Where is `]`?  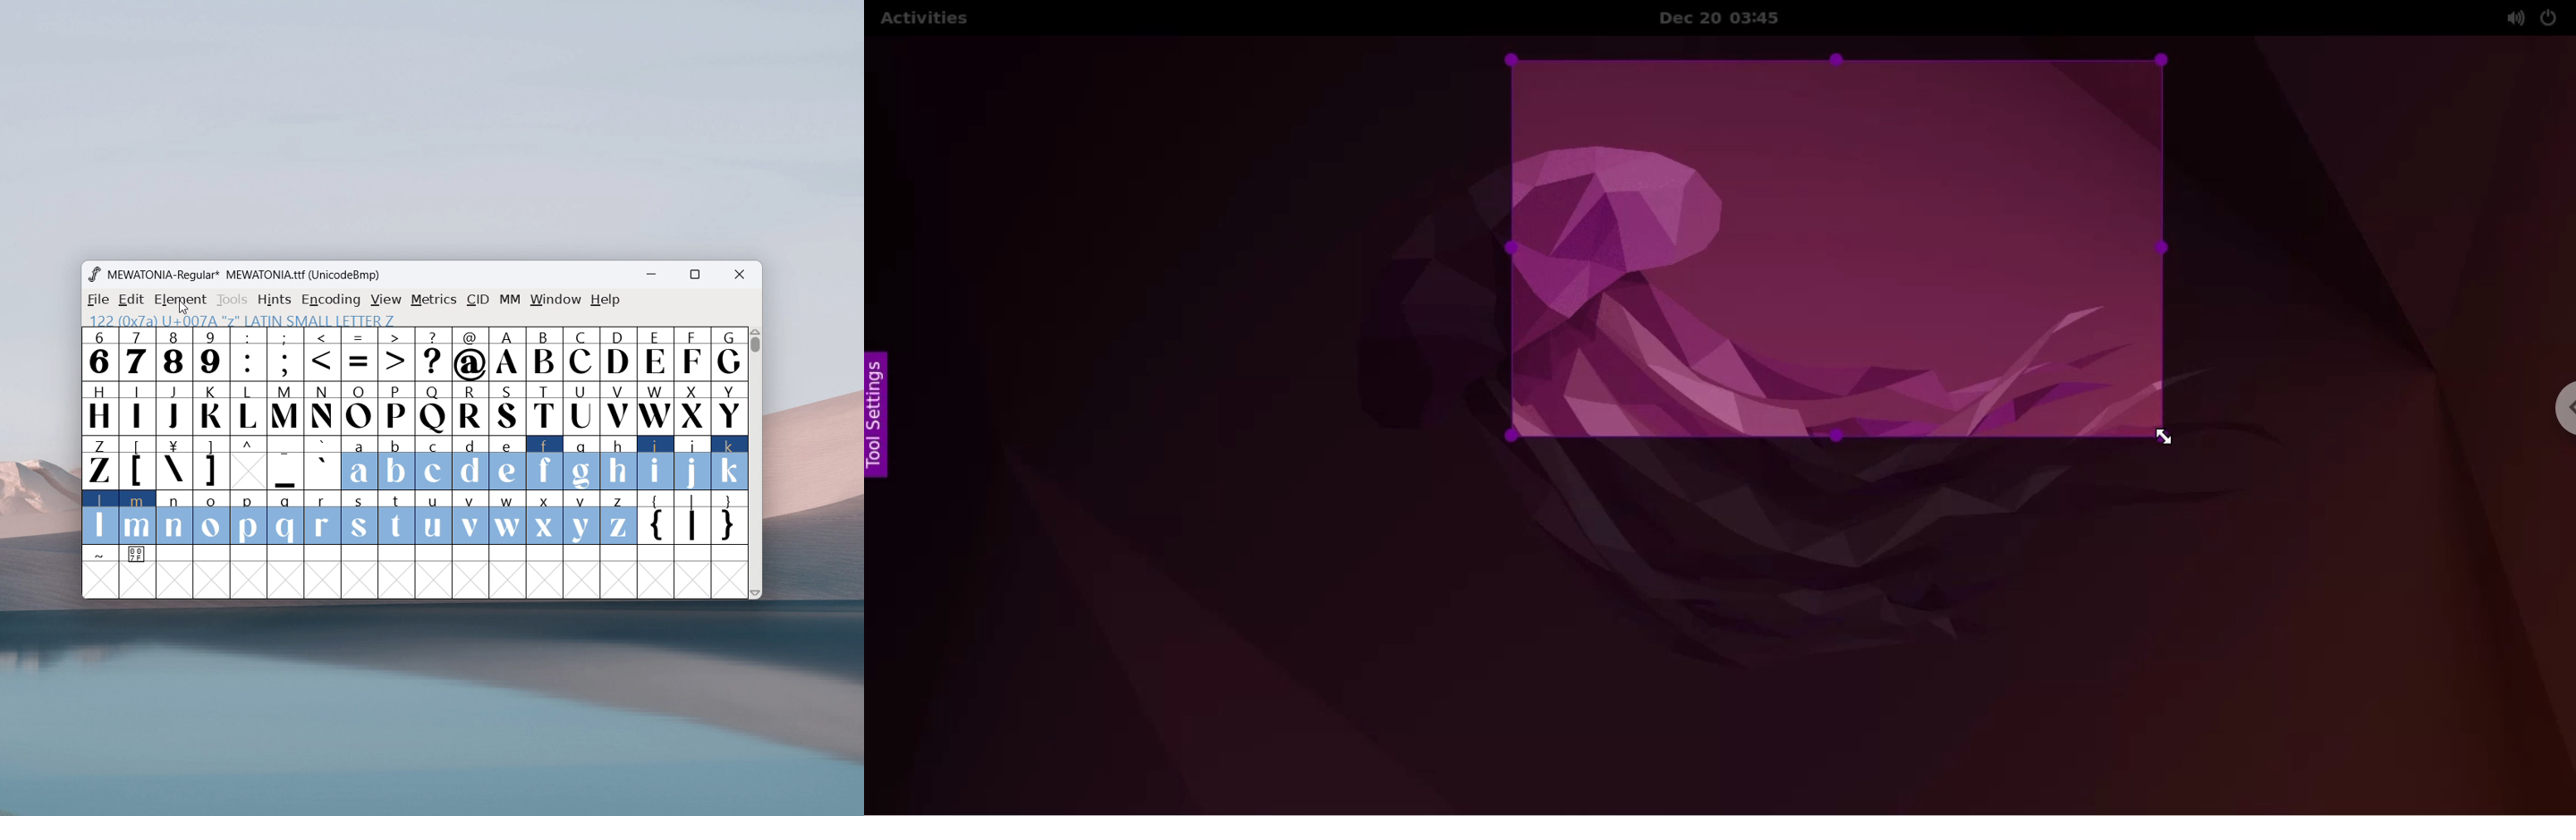 ] is located at coordinates (211, 463).